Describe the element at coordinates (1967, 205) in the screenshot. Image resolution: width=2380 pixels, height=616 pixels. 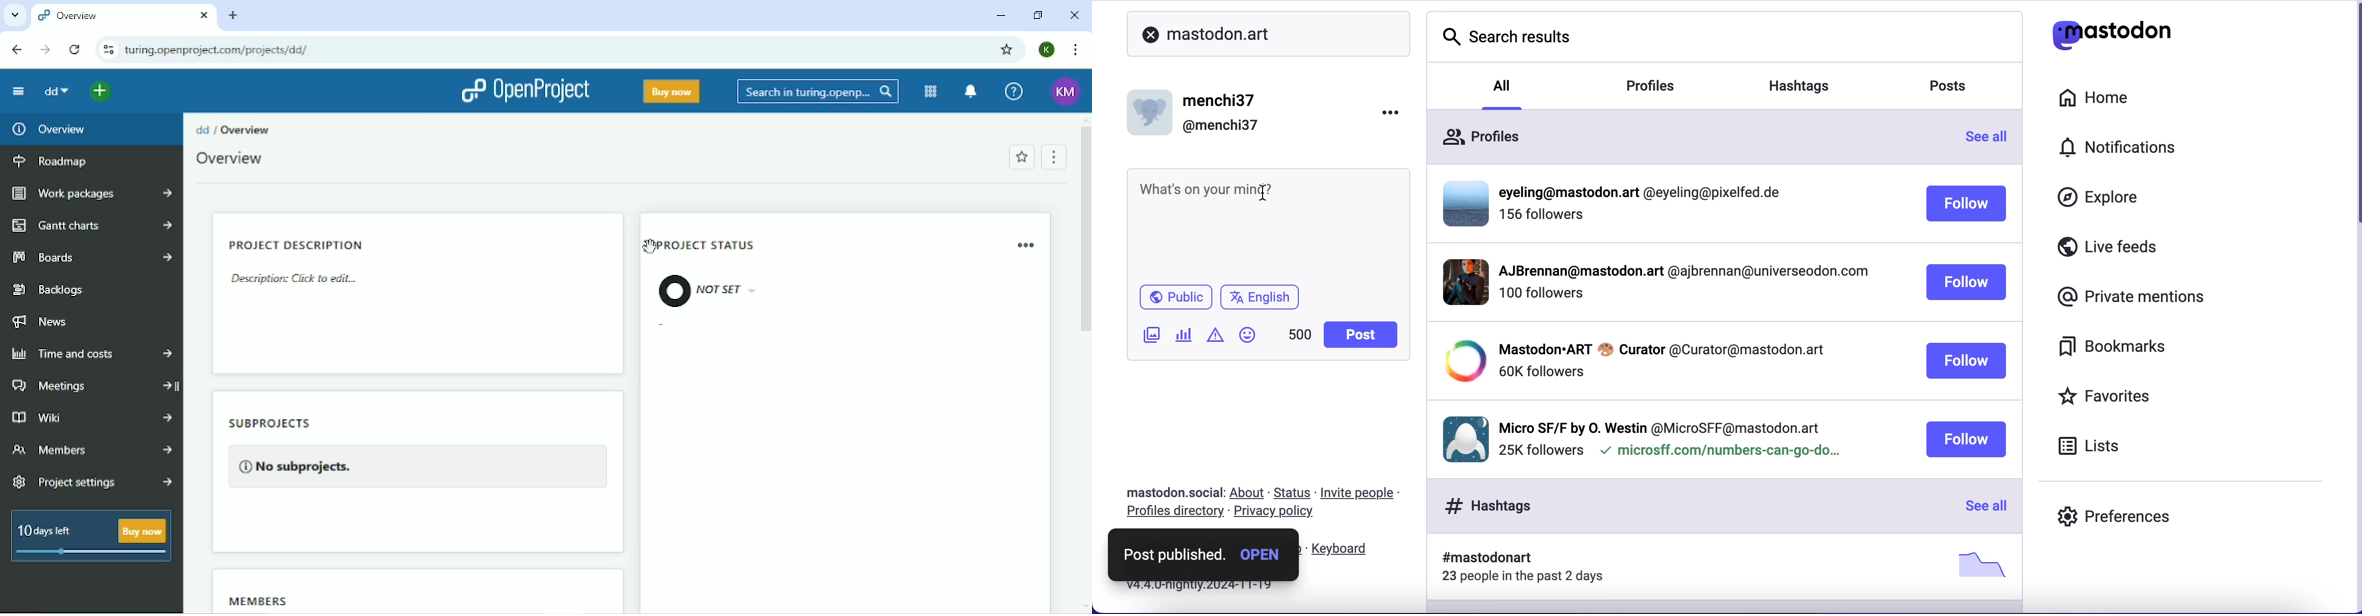
I see `follow` at that location.